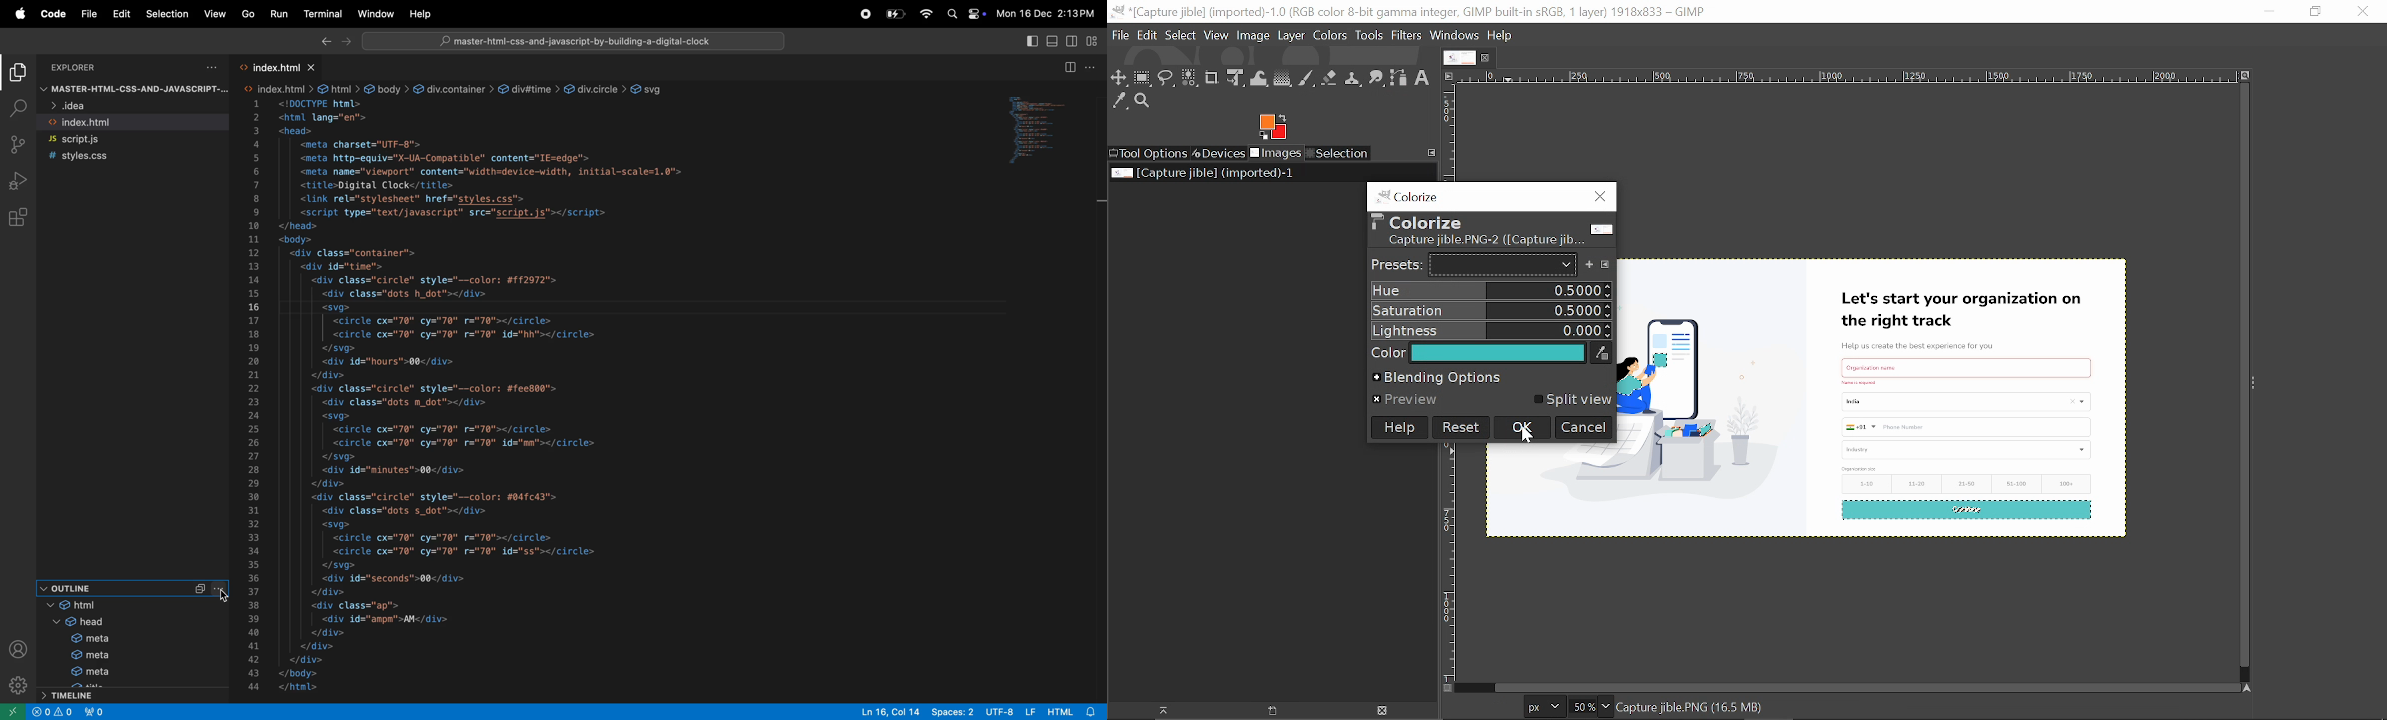 The image size is (2408, 728). I want to click on script.js, so click(130, 139).